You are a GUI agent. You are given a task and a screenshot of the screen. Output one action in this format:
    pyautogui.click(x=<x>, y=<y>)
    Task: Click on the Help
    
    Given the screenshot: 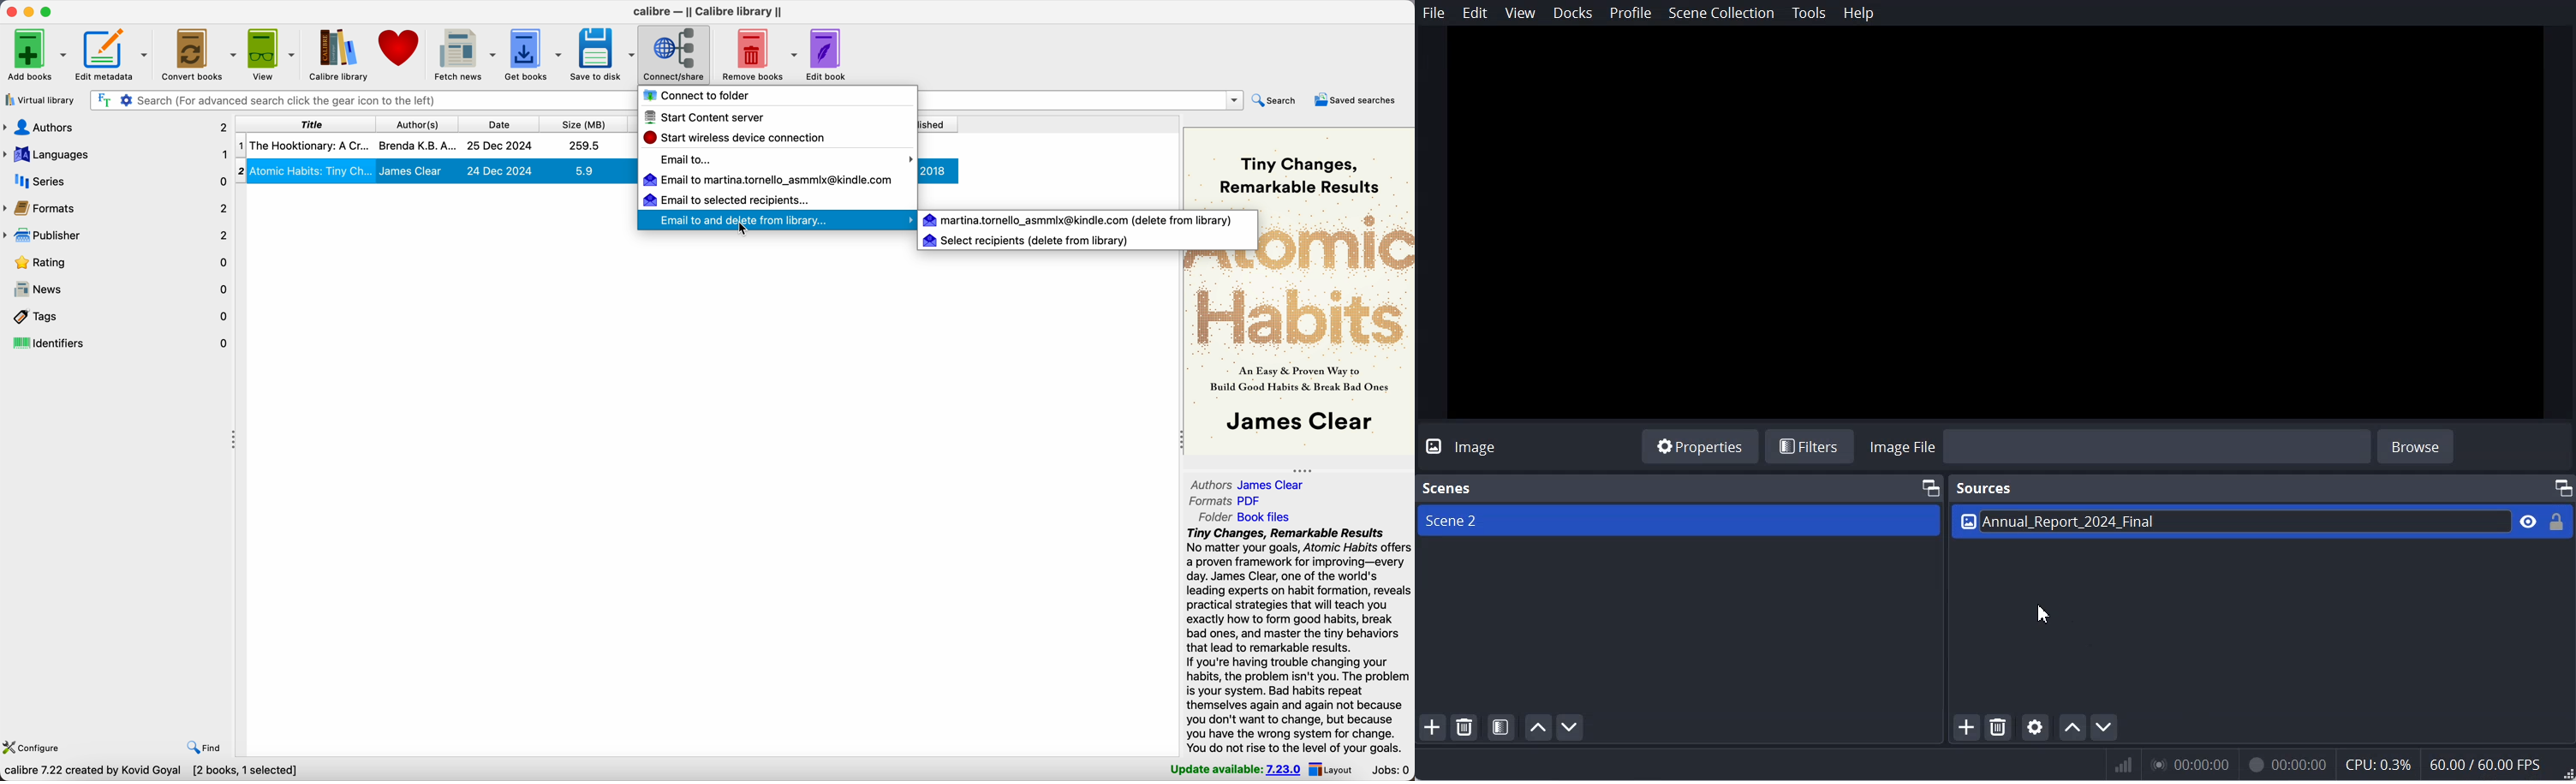 What is the action you would take?
    pyautogui.click(x=1859, y=14)
    